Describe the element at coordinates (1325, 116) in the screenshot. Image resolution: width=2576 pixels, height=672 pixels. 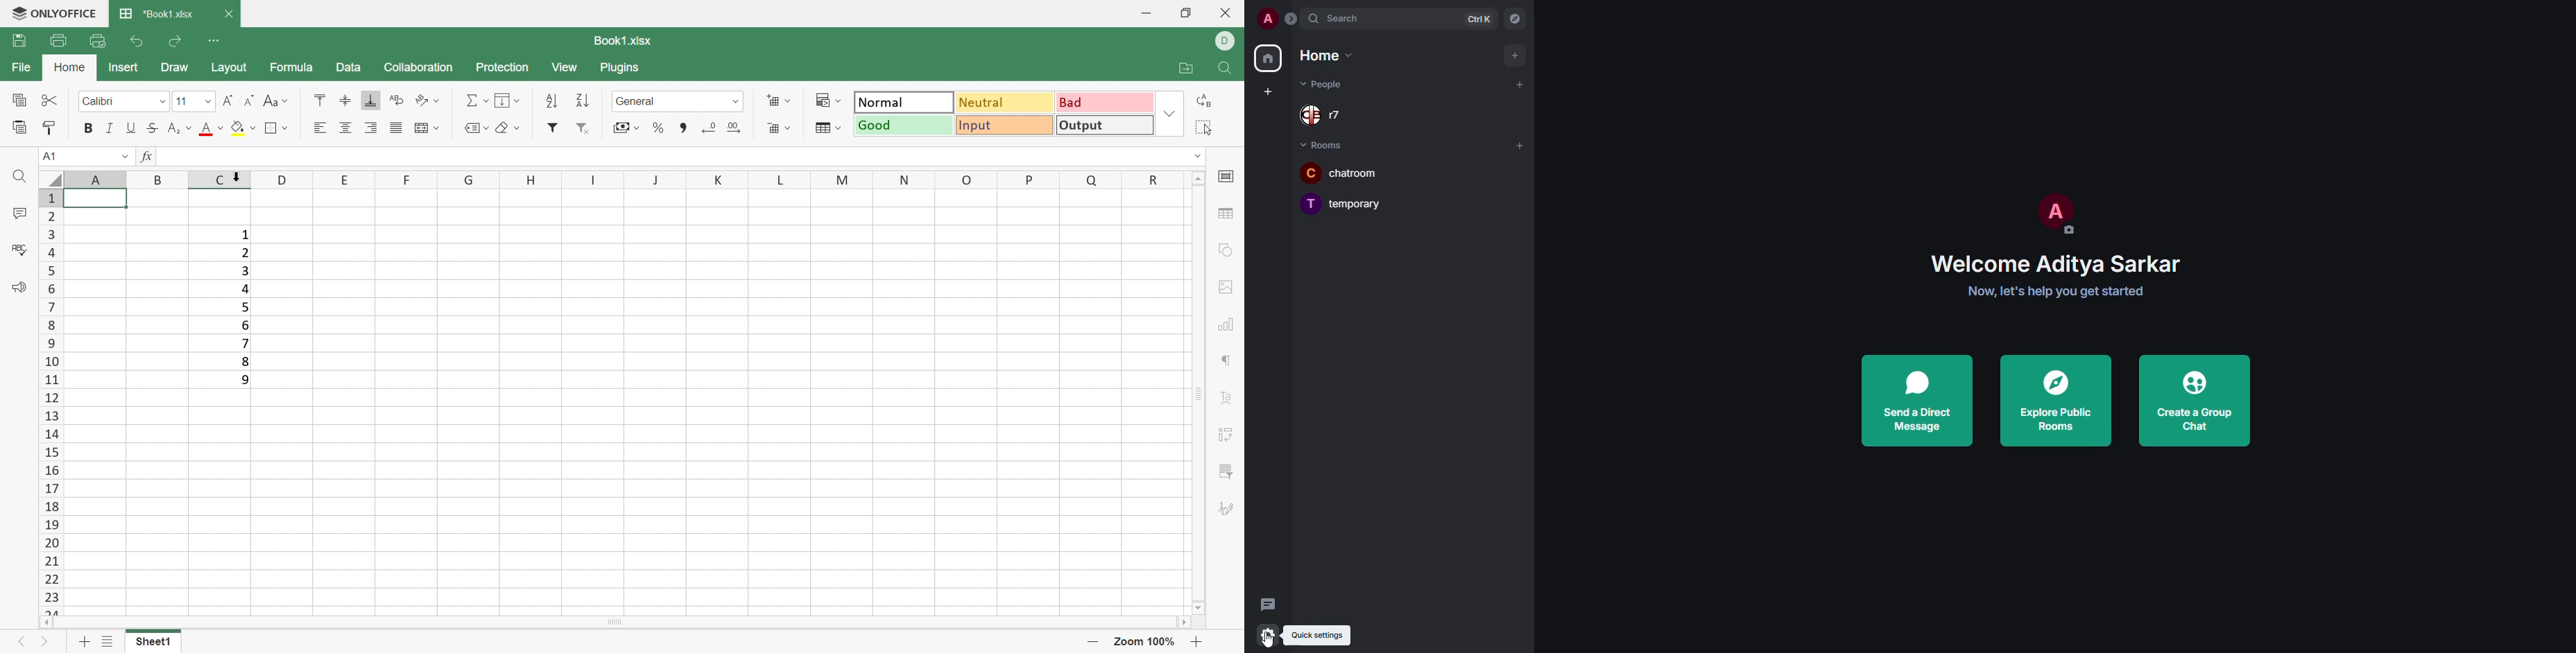
I see `people` at that location.